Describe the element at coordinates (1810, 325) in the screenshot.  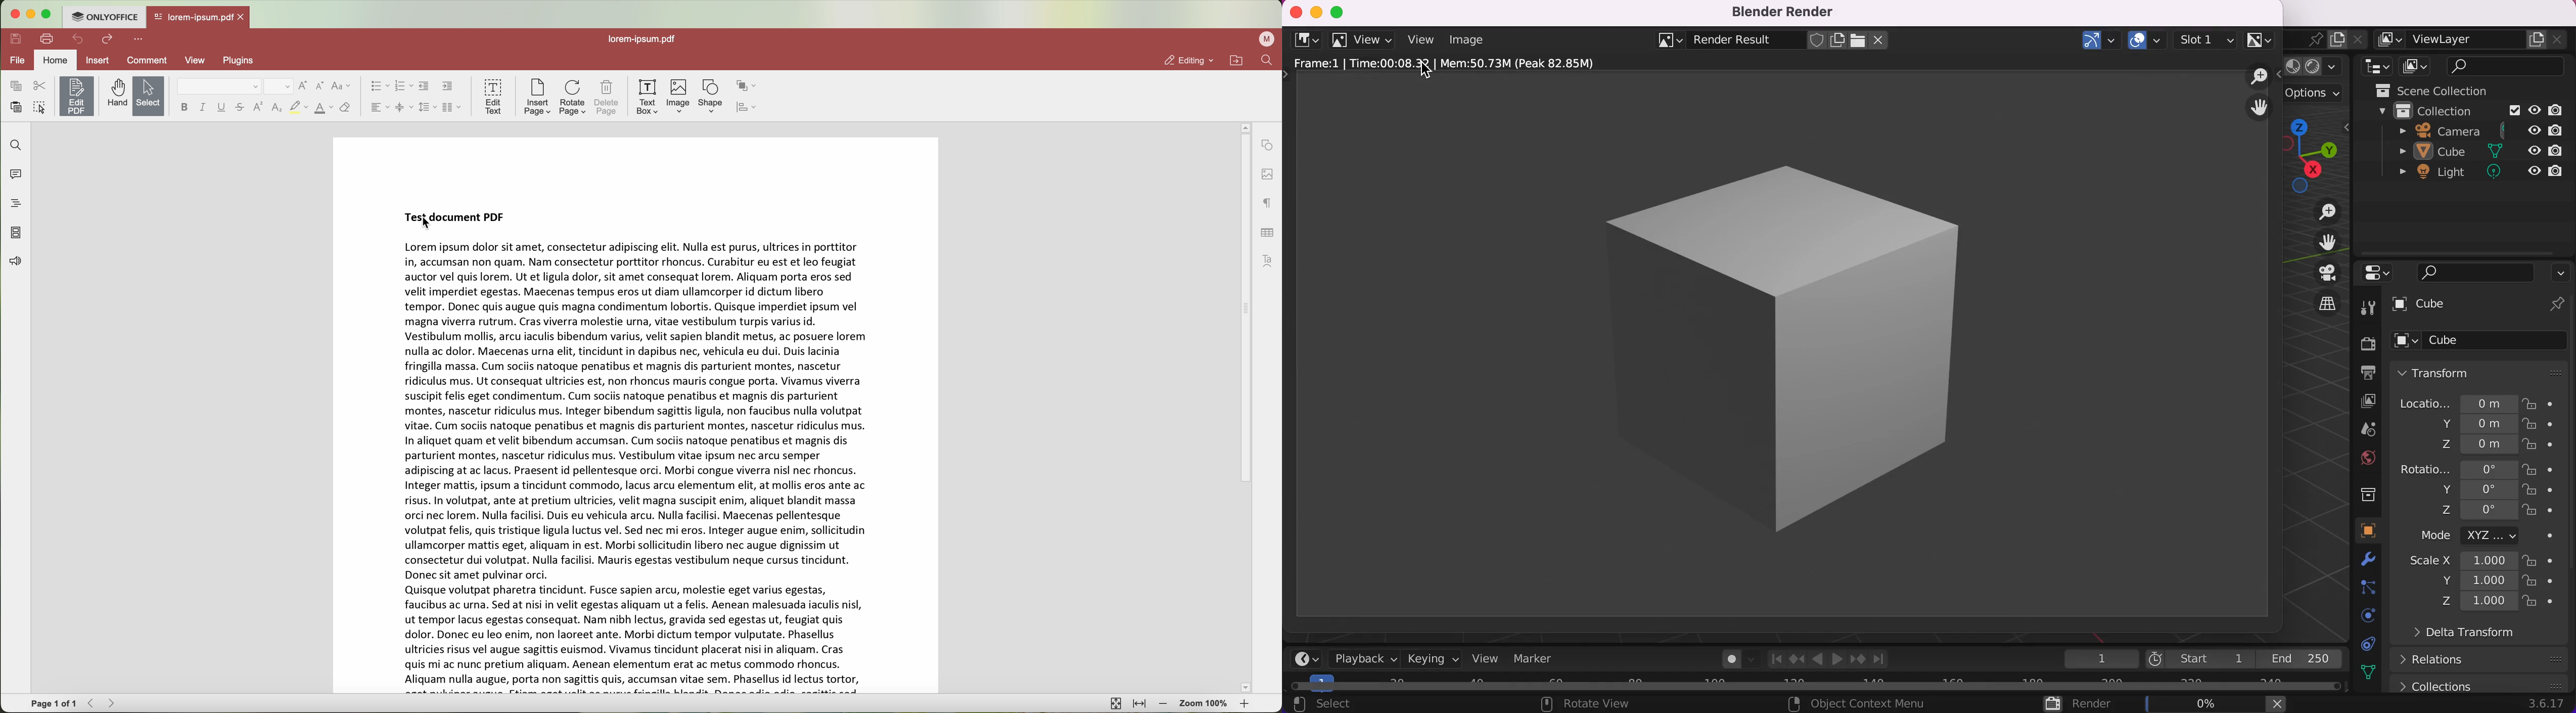
I see `rendered image` at that location.